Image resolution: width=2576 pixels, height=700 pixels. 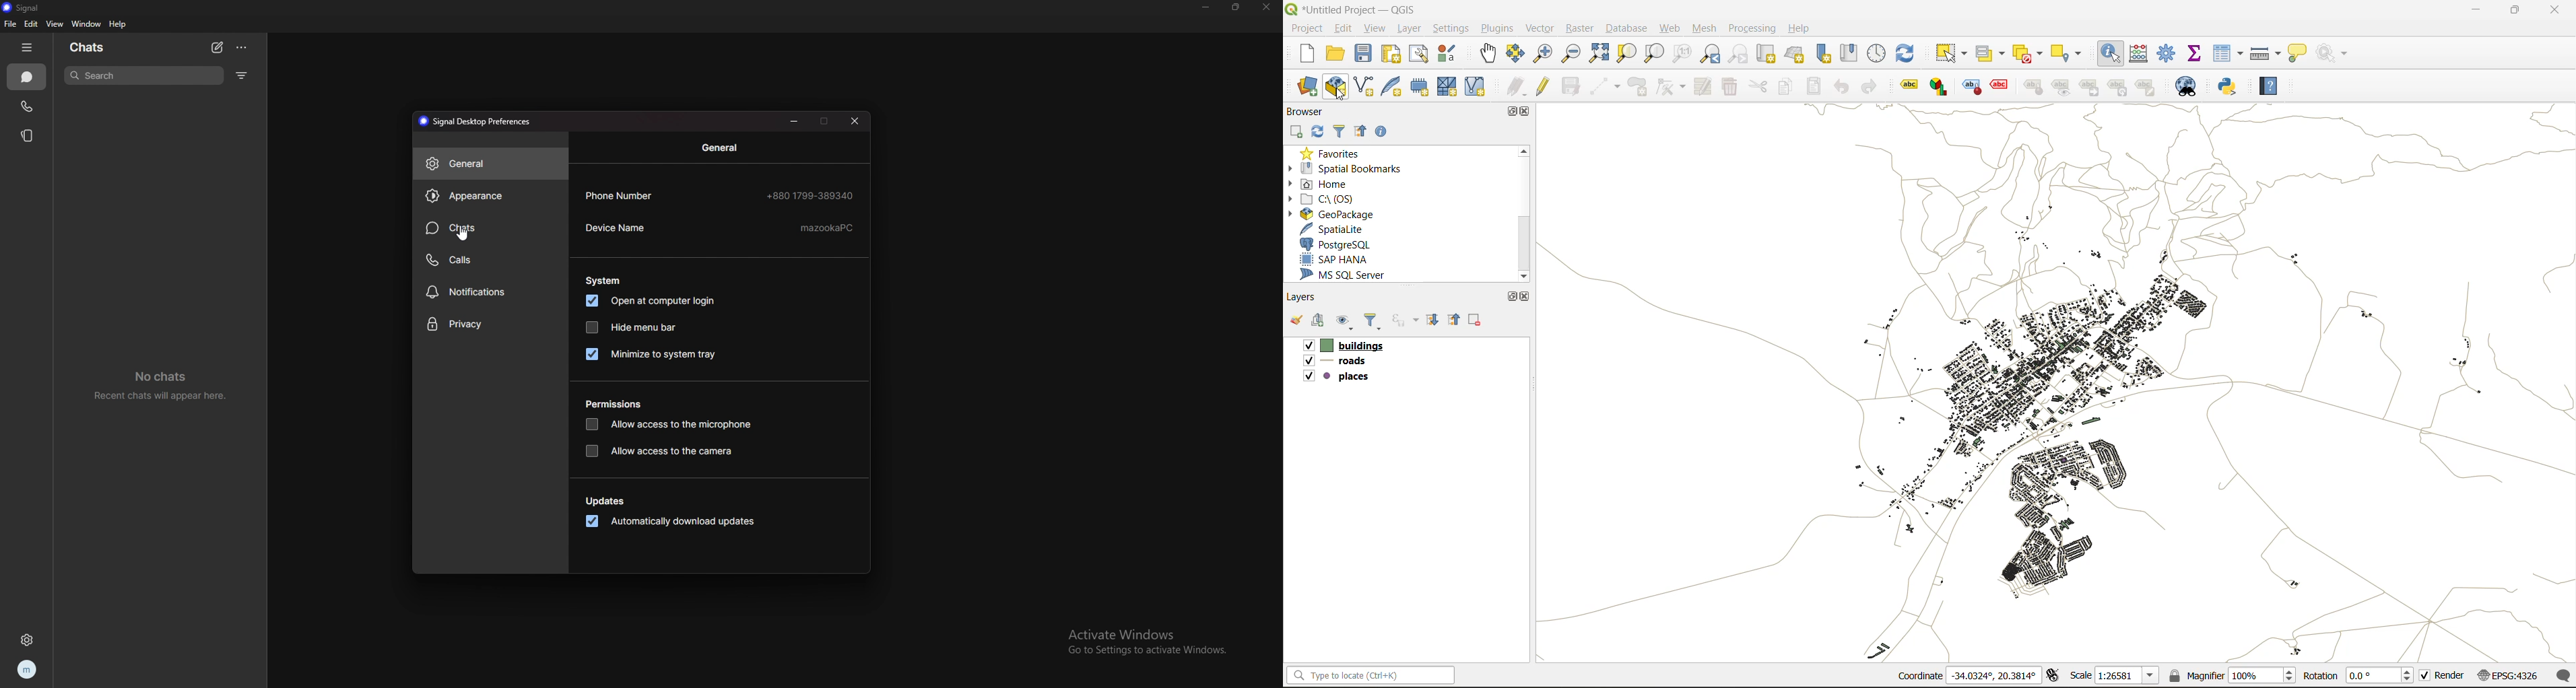 What do you see at coordinates (27, 106) in the screenshot?
I see `calls` at bounding box center [27, 106].